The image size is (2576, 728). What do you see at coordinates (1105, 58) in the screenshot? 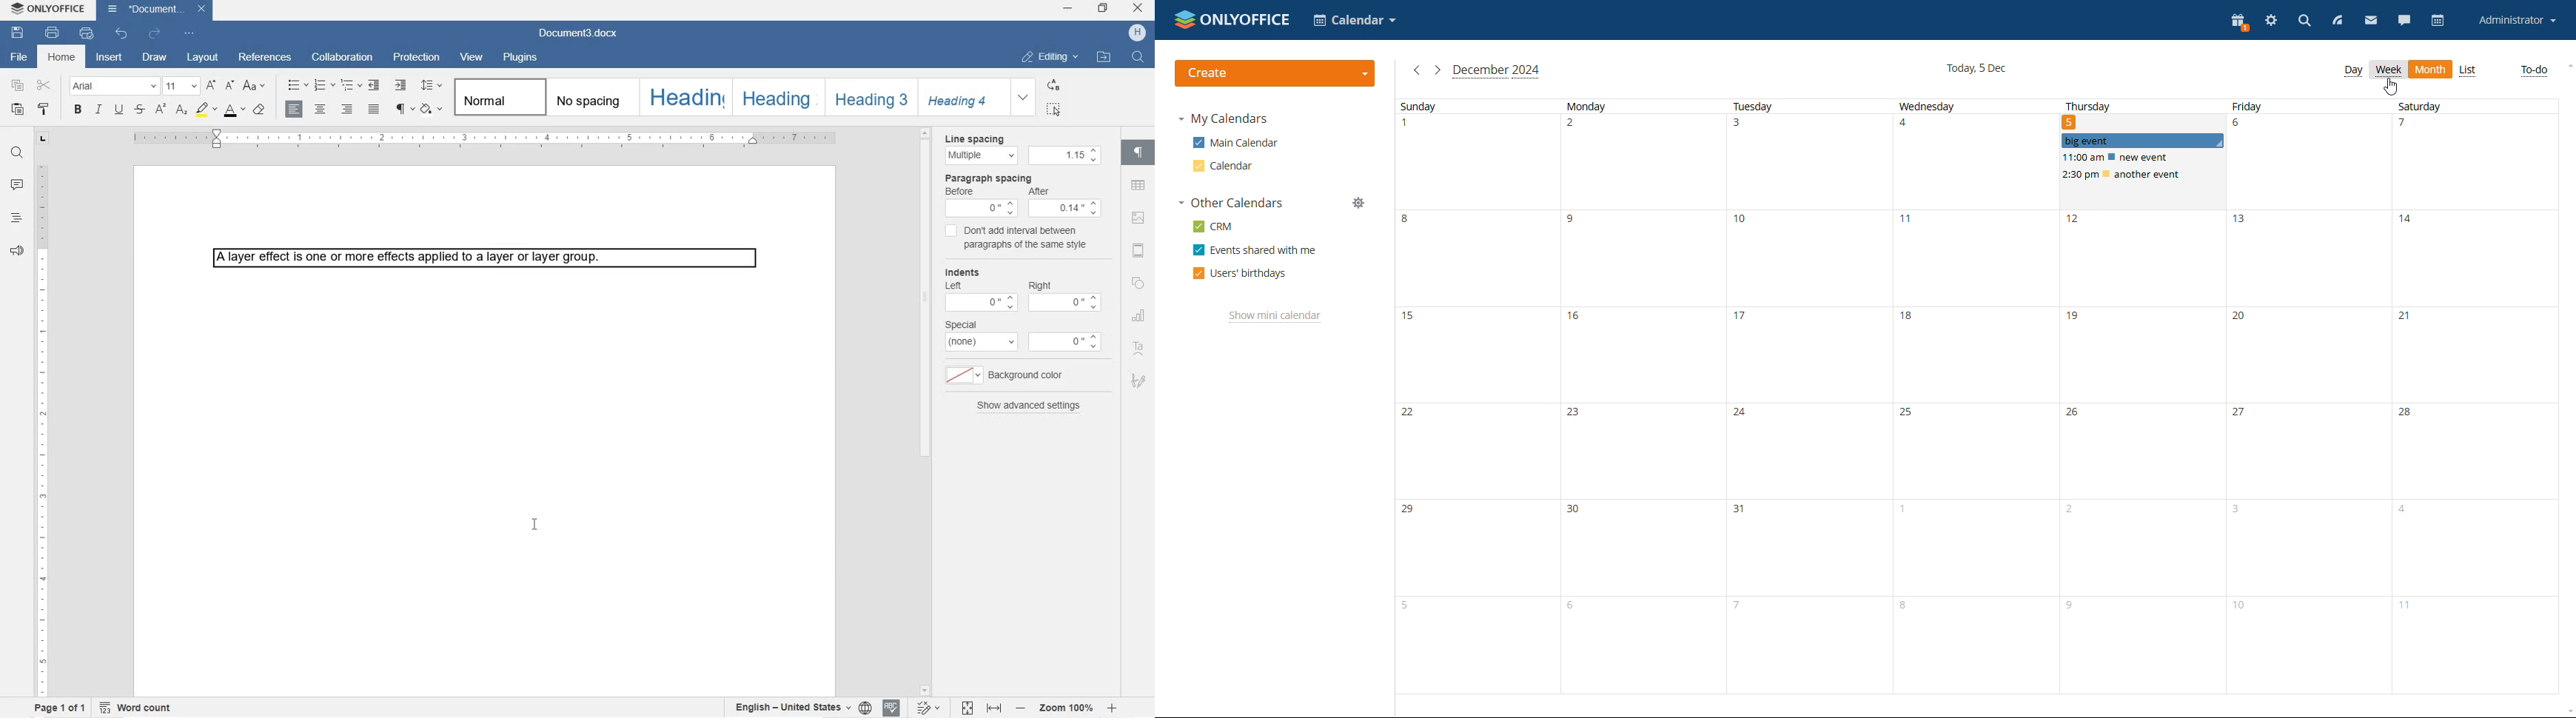
I see `OPEN FILE LOCATION` at bounding box center [1105, 58].